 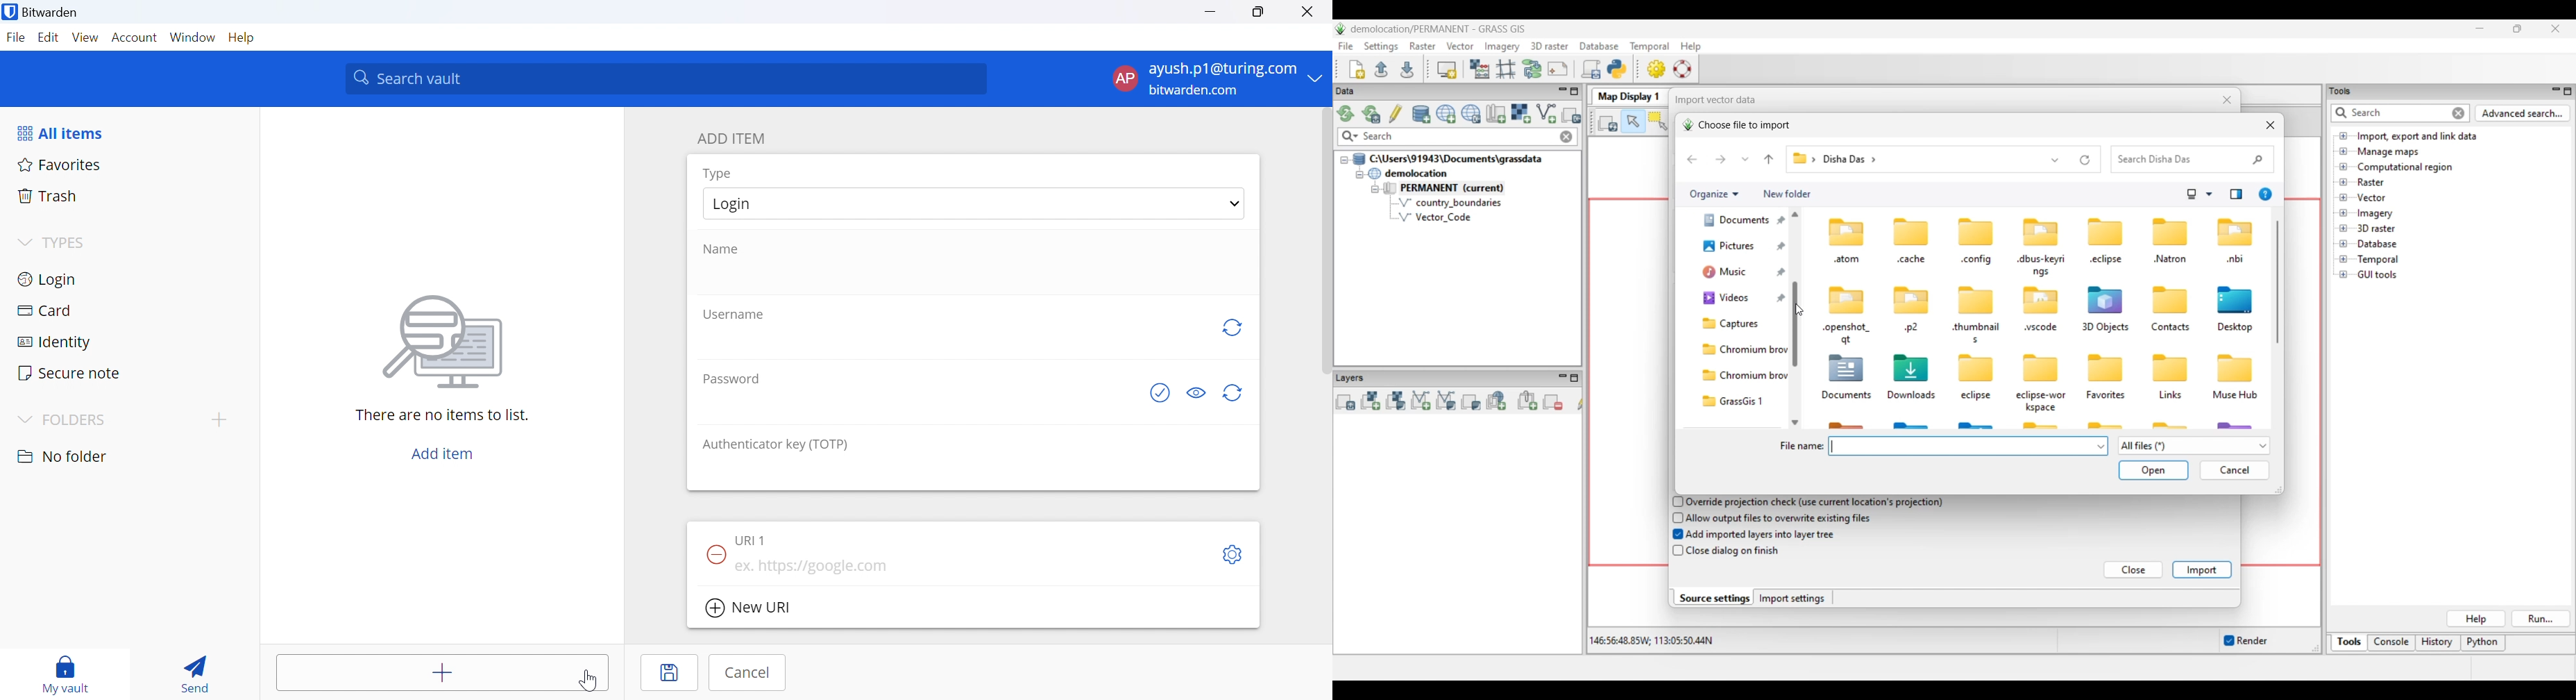 What do you see at coordinates (64, 131) in the screenshot?
I see `All items` at bounding box center [64, 131].